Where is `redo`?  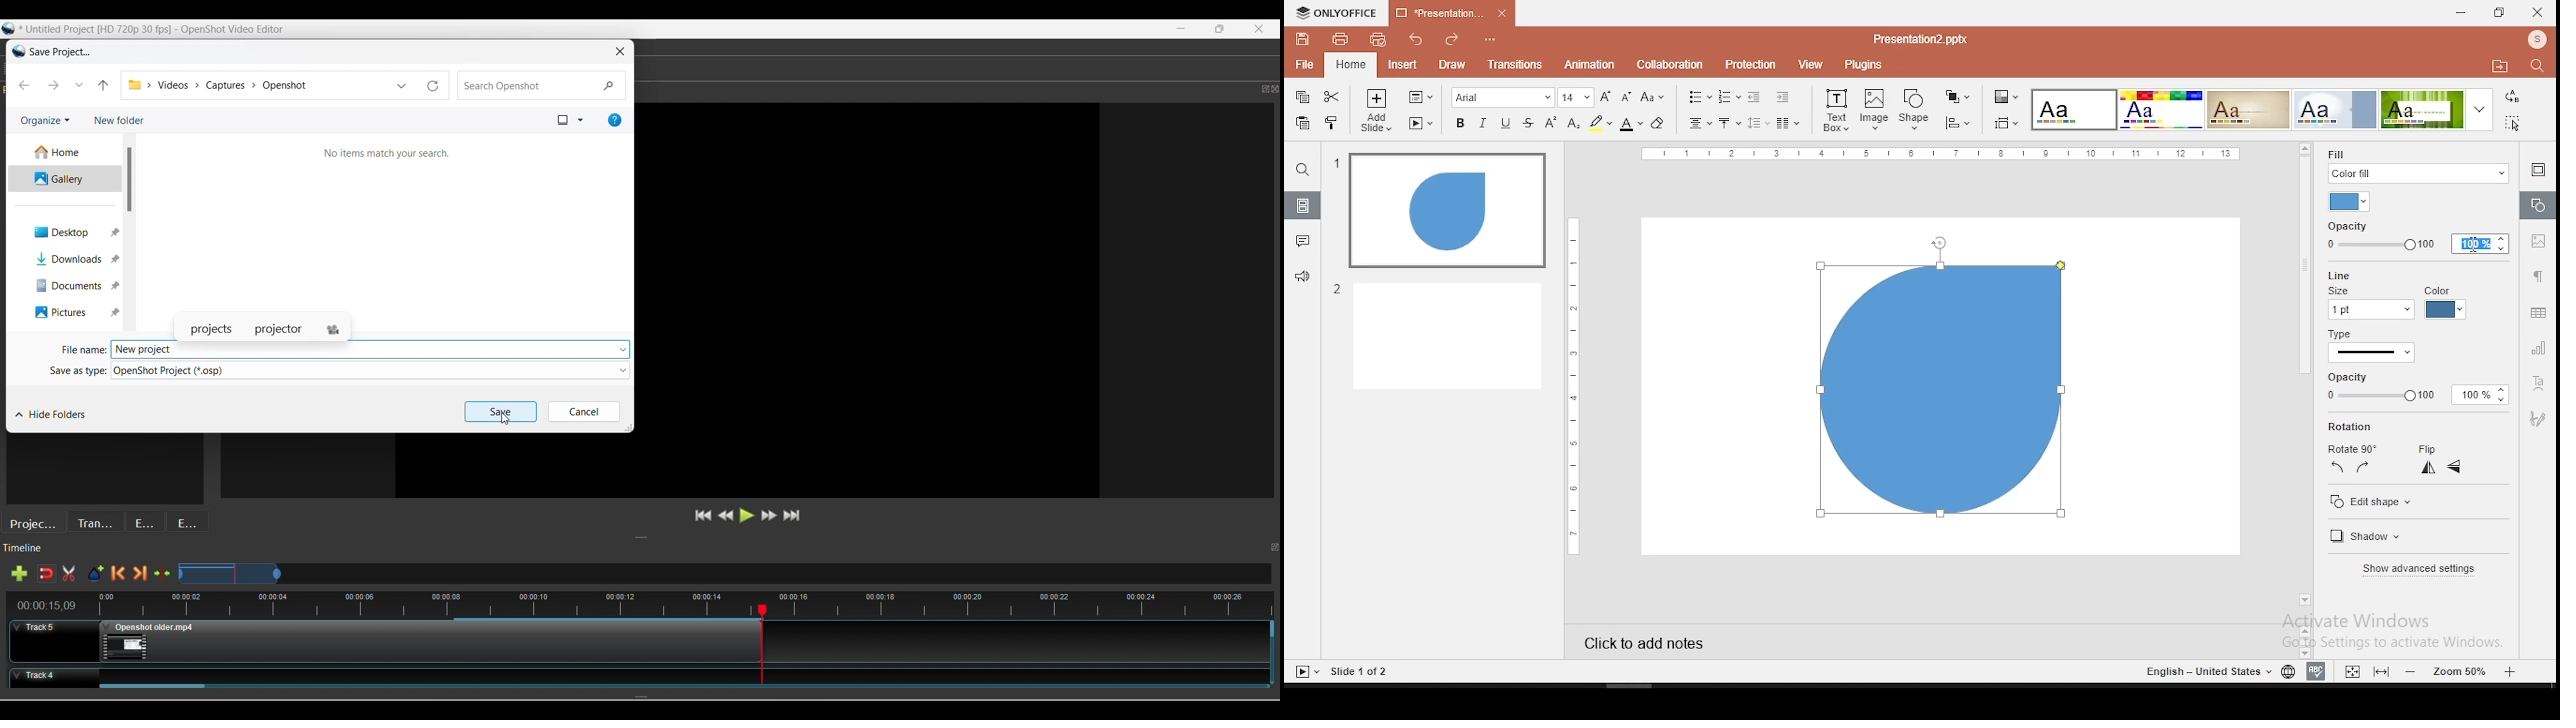
redo is located at coordinates (1447, 40).